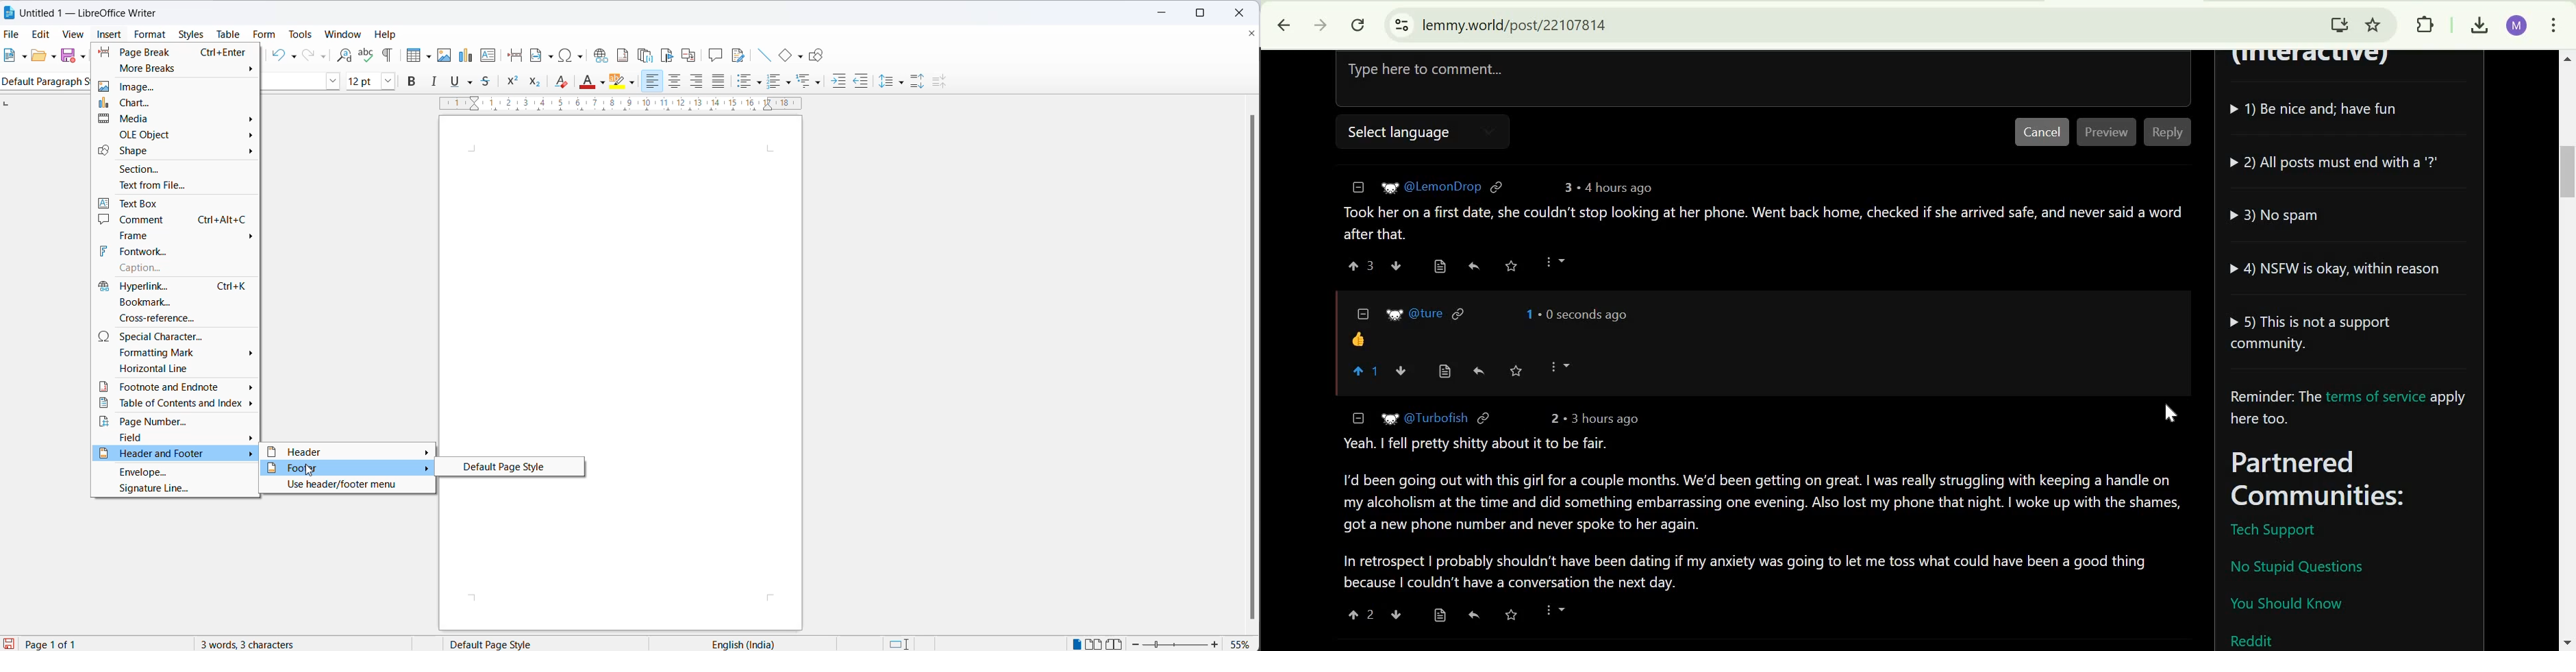 This screenshot has height=672, width=2576. I want to click on insert line, so click(762, 53).